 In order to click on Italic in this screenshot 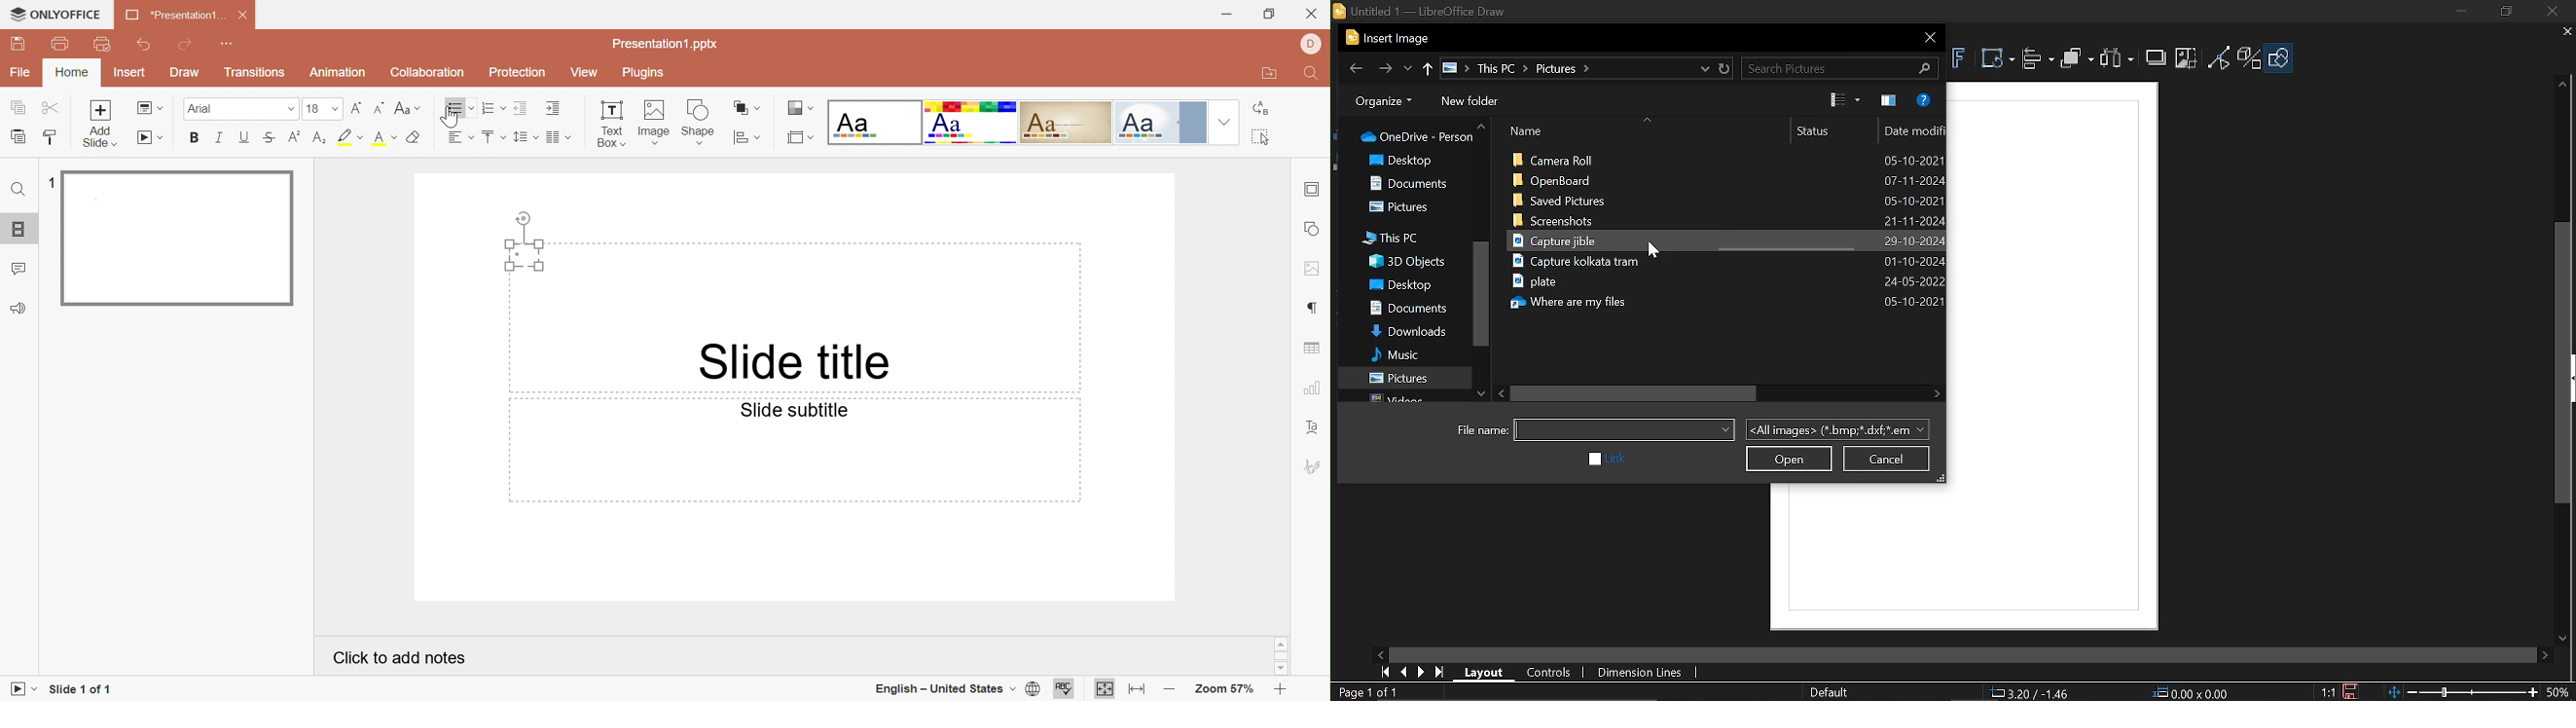, I will do `click(218, 137)`.